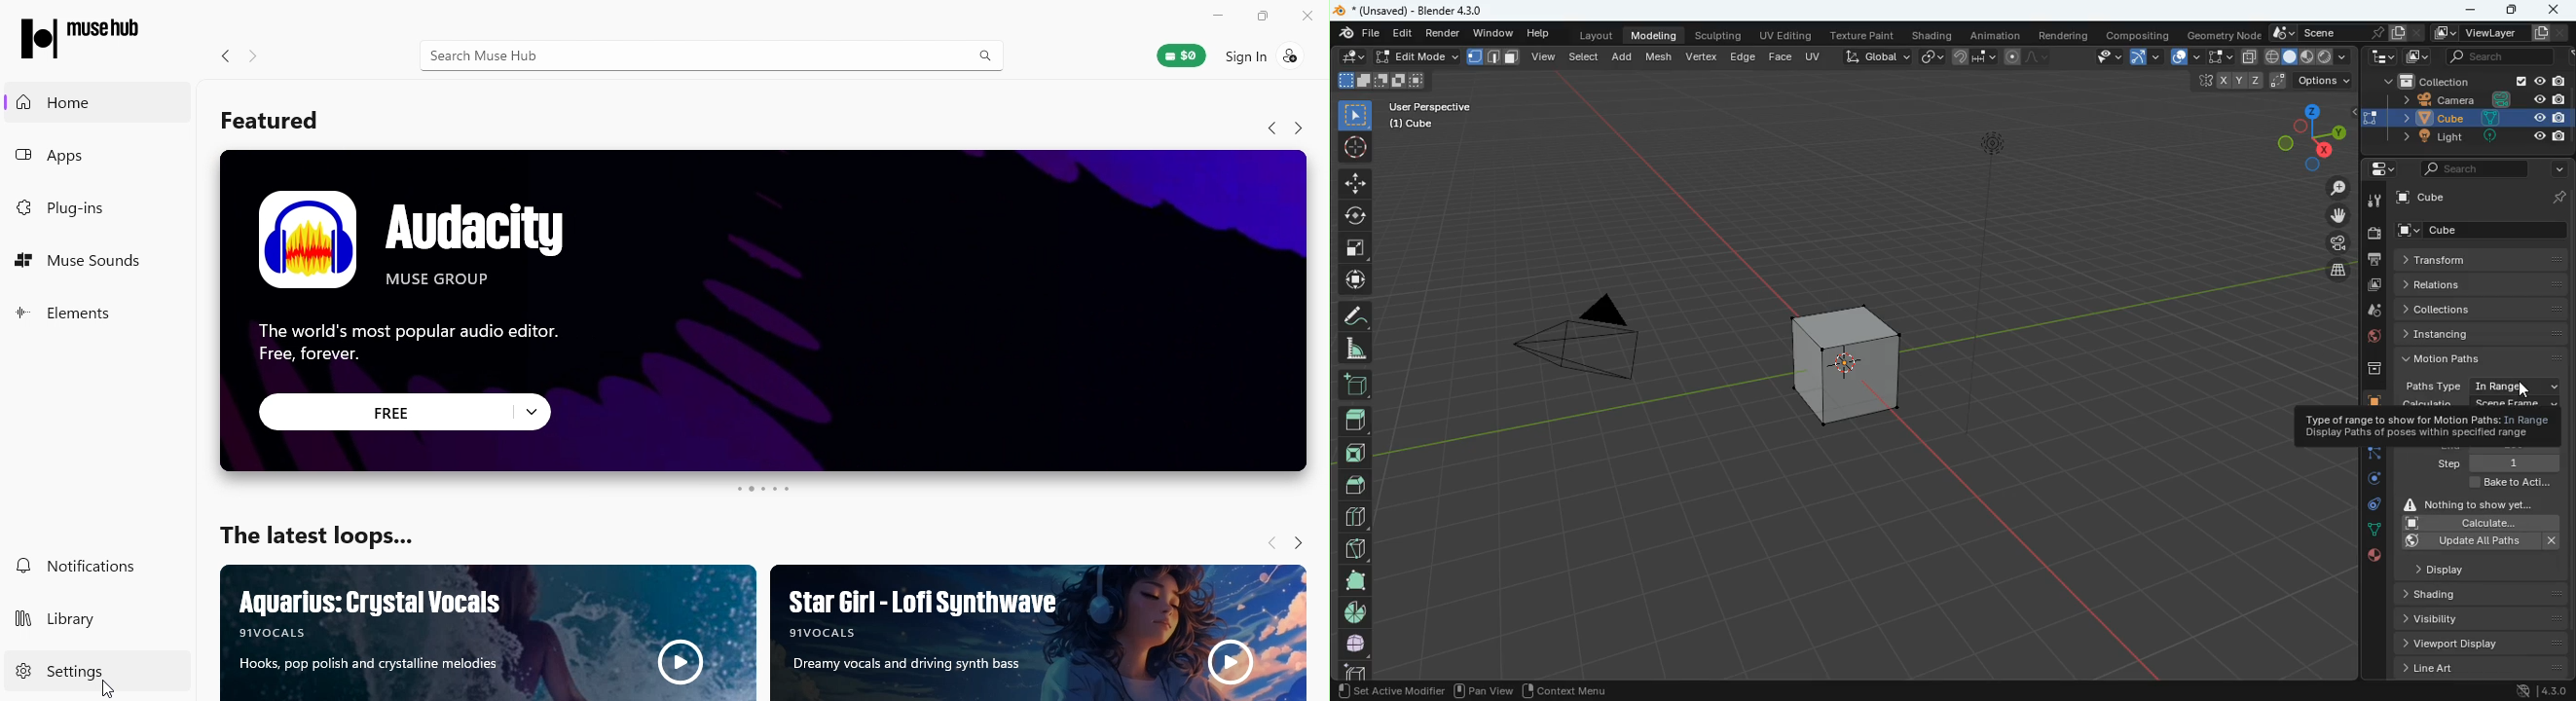 This screenshot has width=2576, height=728. Describe the element at coordinates (1354, 58) in the screenshot. I see `edit` at that location.